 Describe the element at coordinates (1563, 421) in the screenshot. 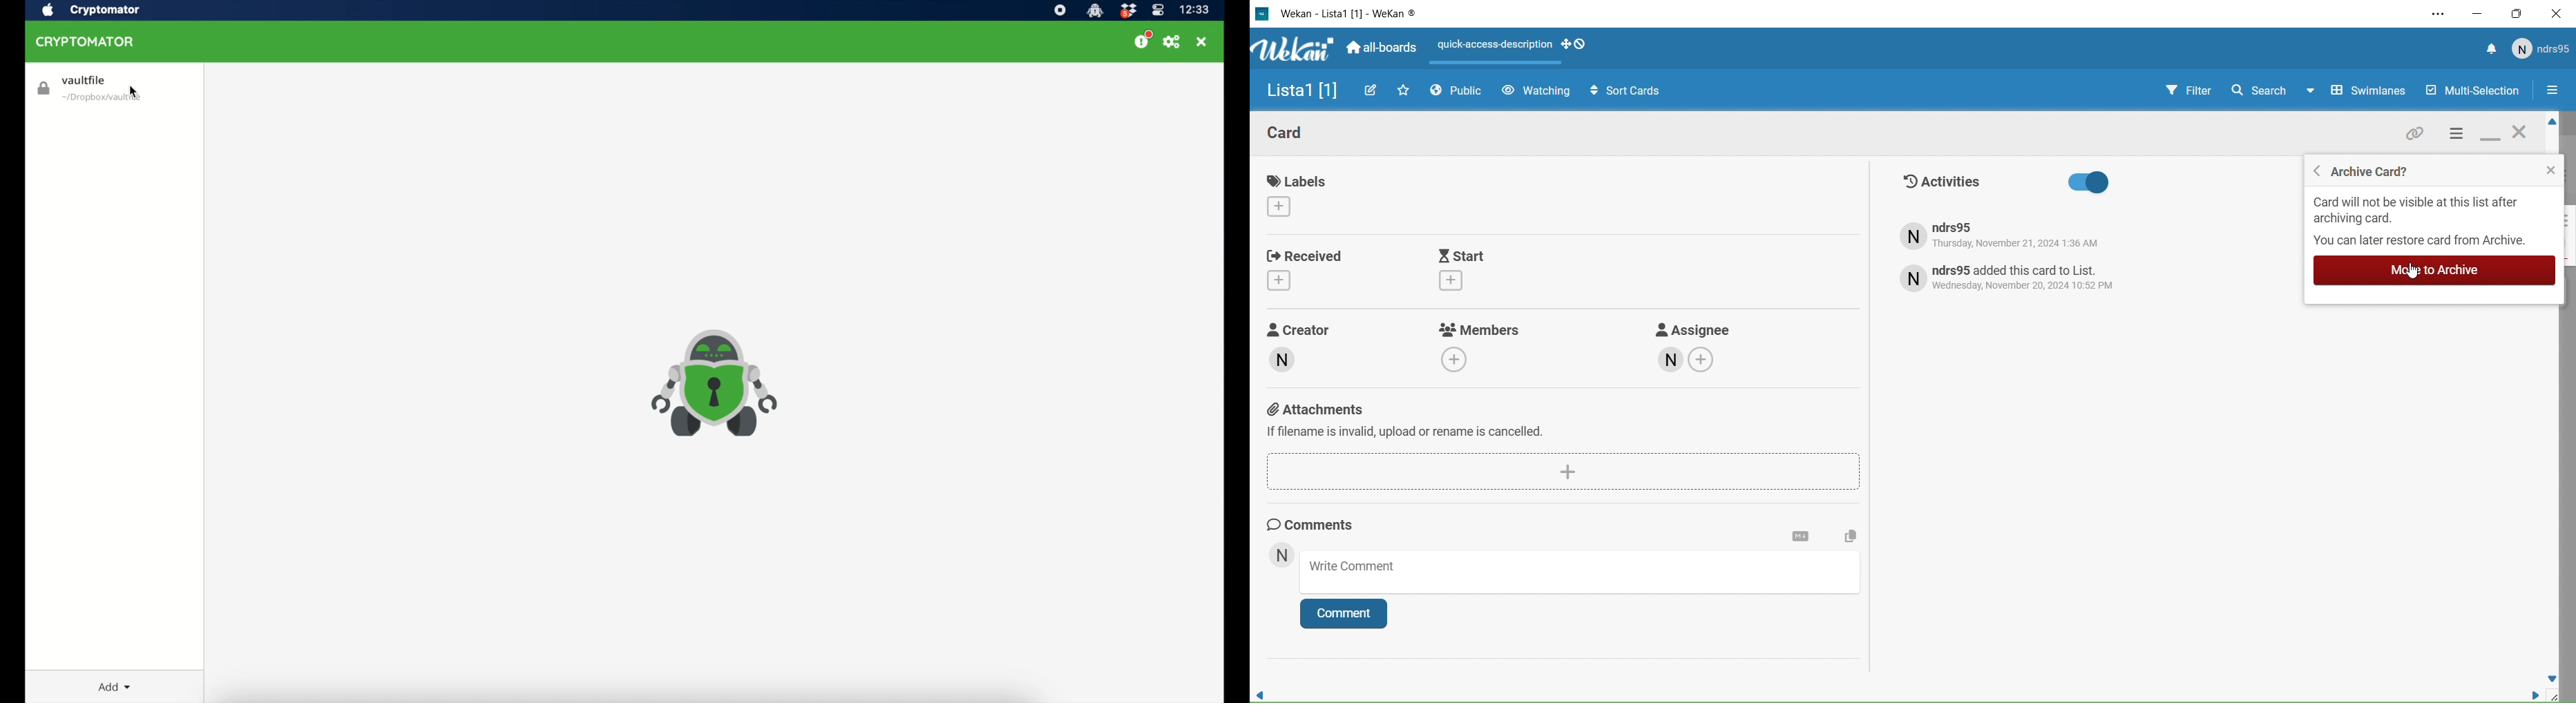

I see `Attachments` at that location.